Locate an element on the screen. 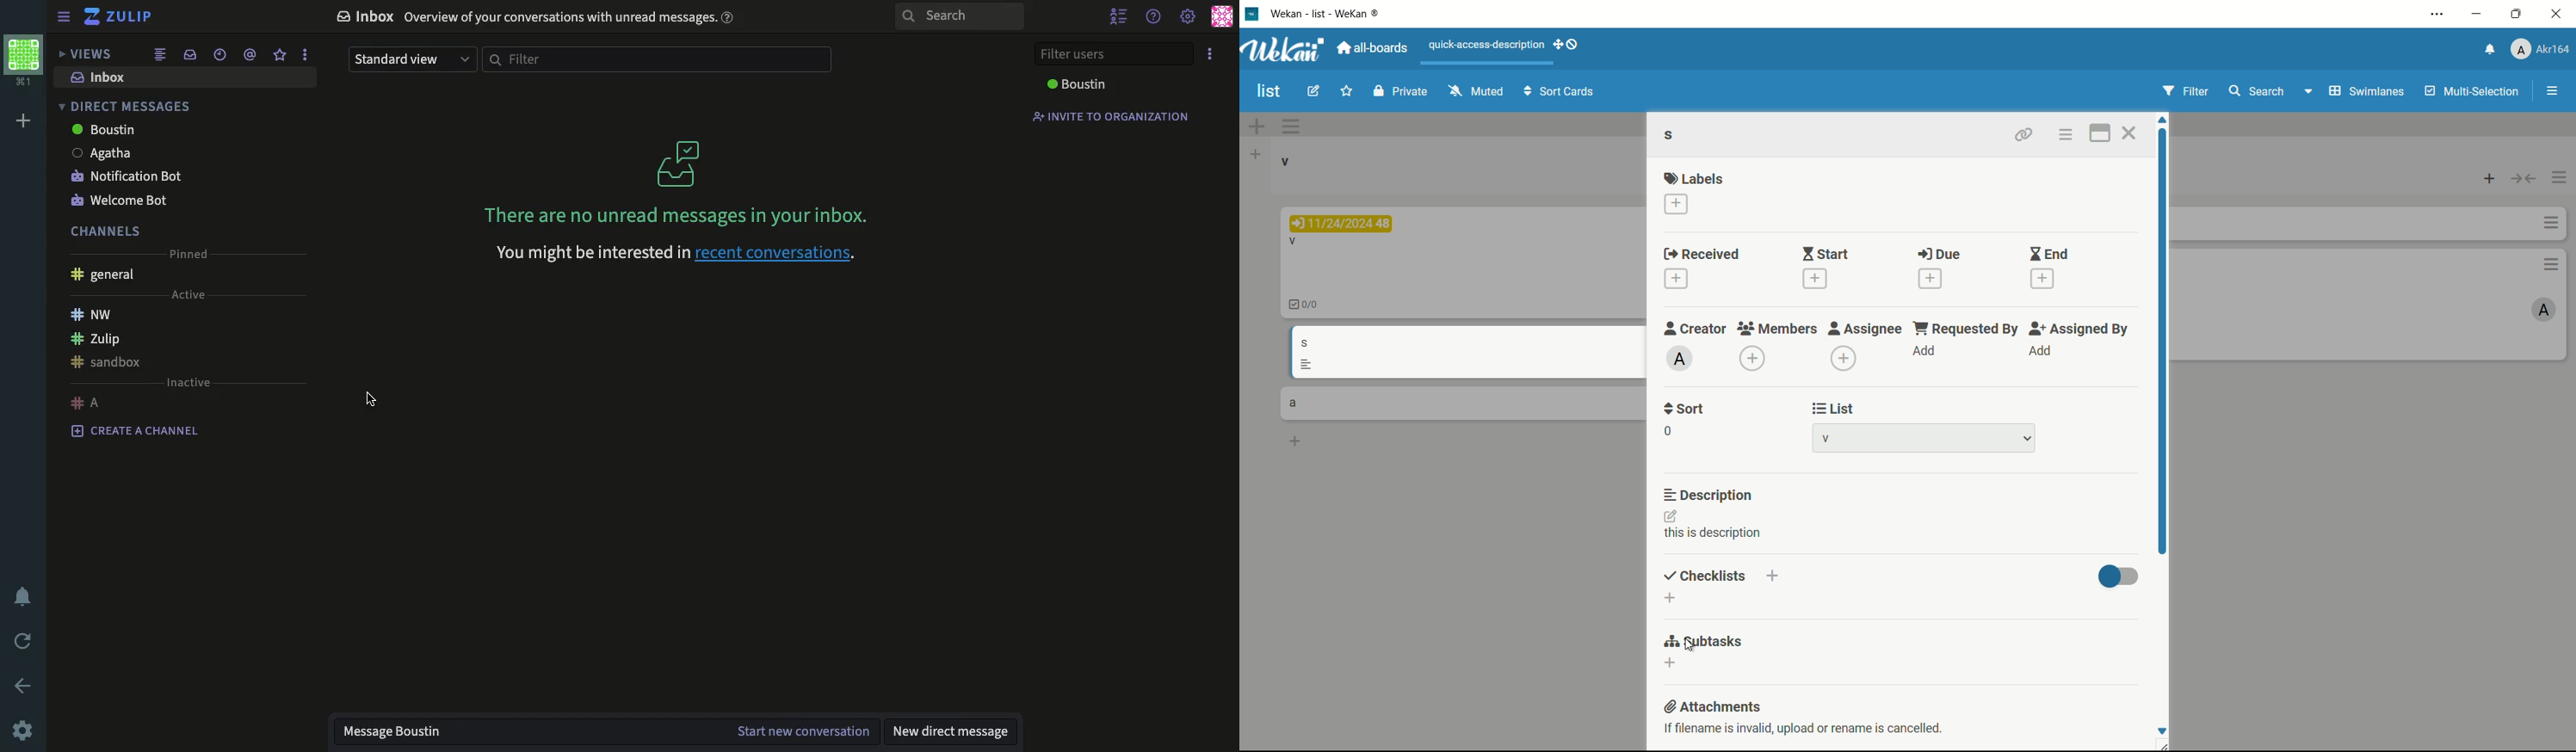  subtasks is located at coordinates (1698, 644).